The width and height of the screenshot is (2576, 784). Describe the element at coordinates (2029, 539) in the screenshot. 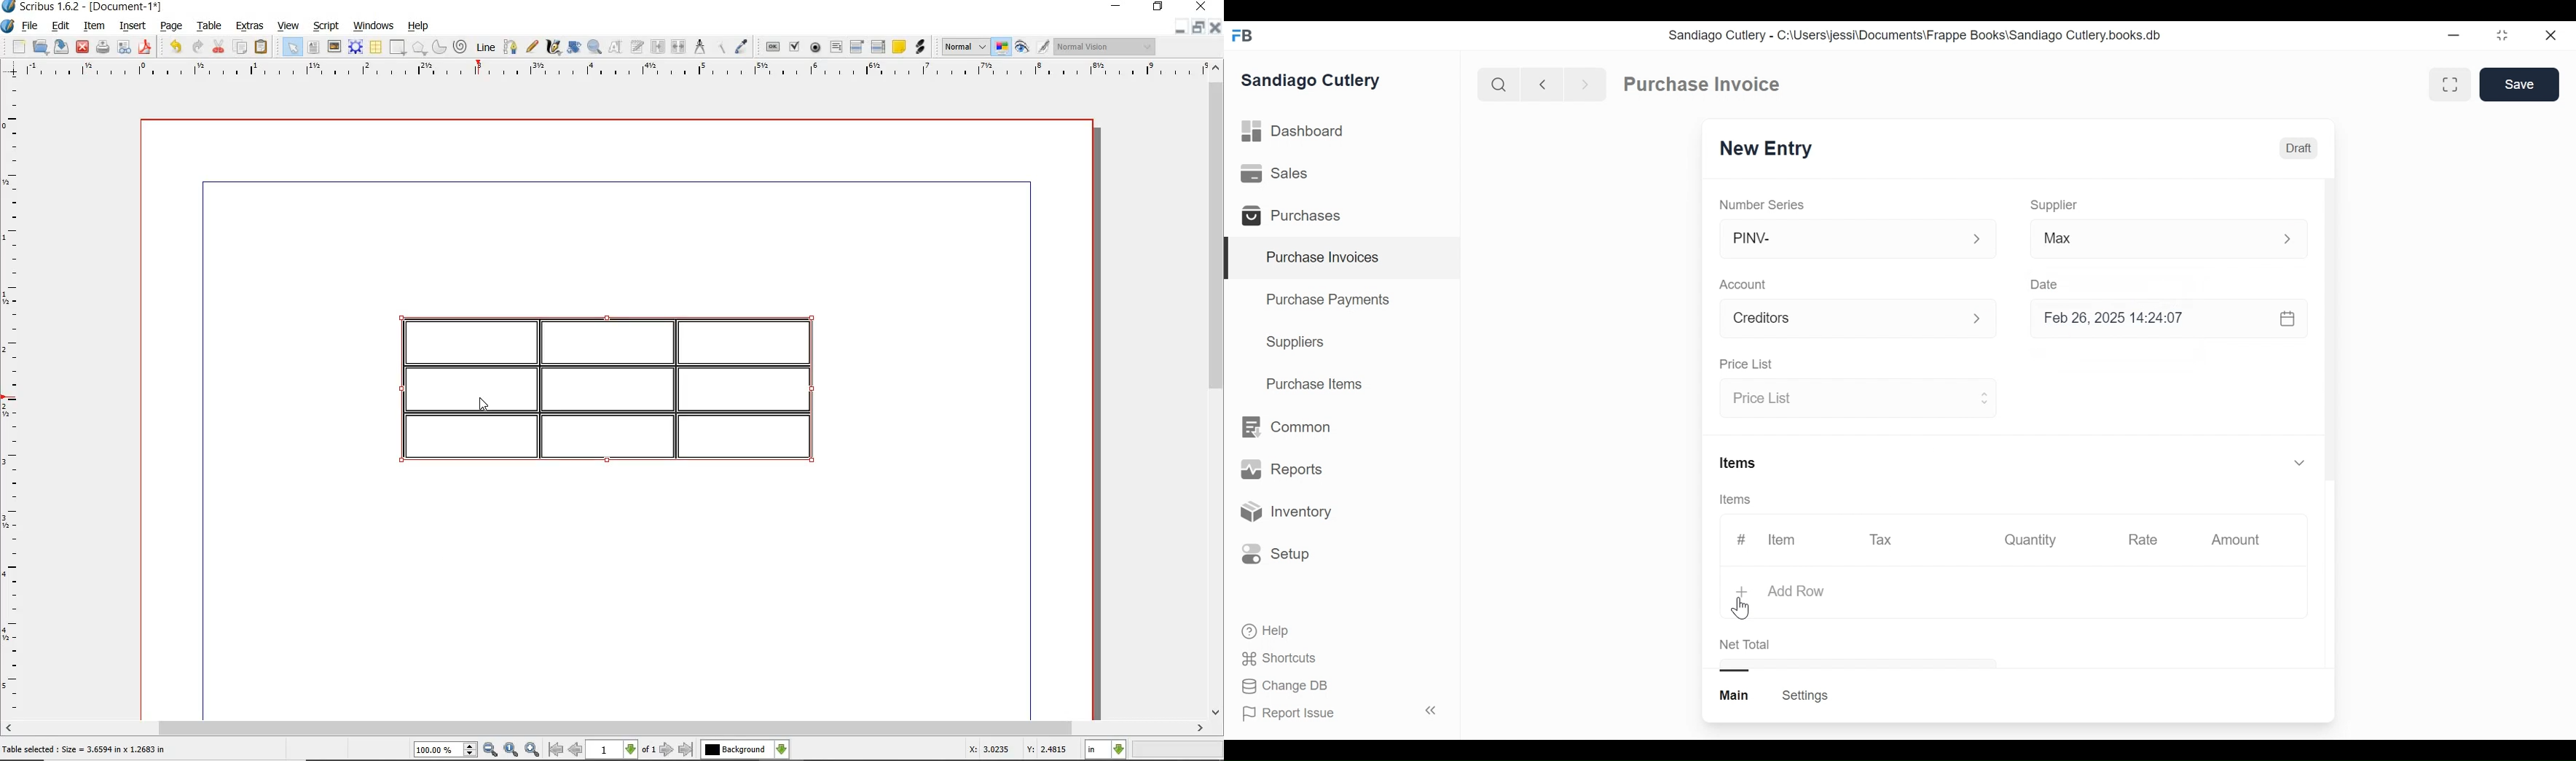

I see `Quantity` at that location.